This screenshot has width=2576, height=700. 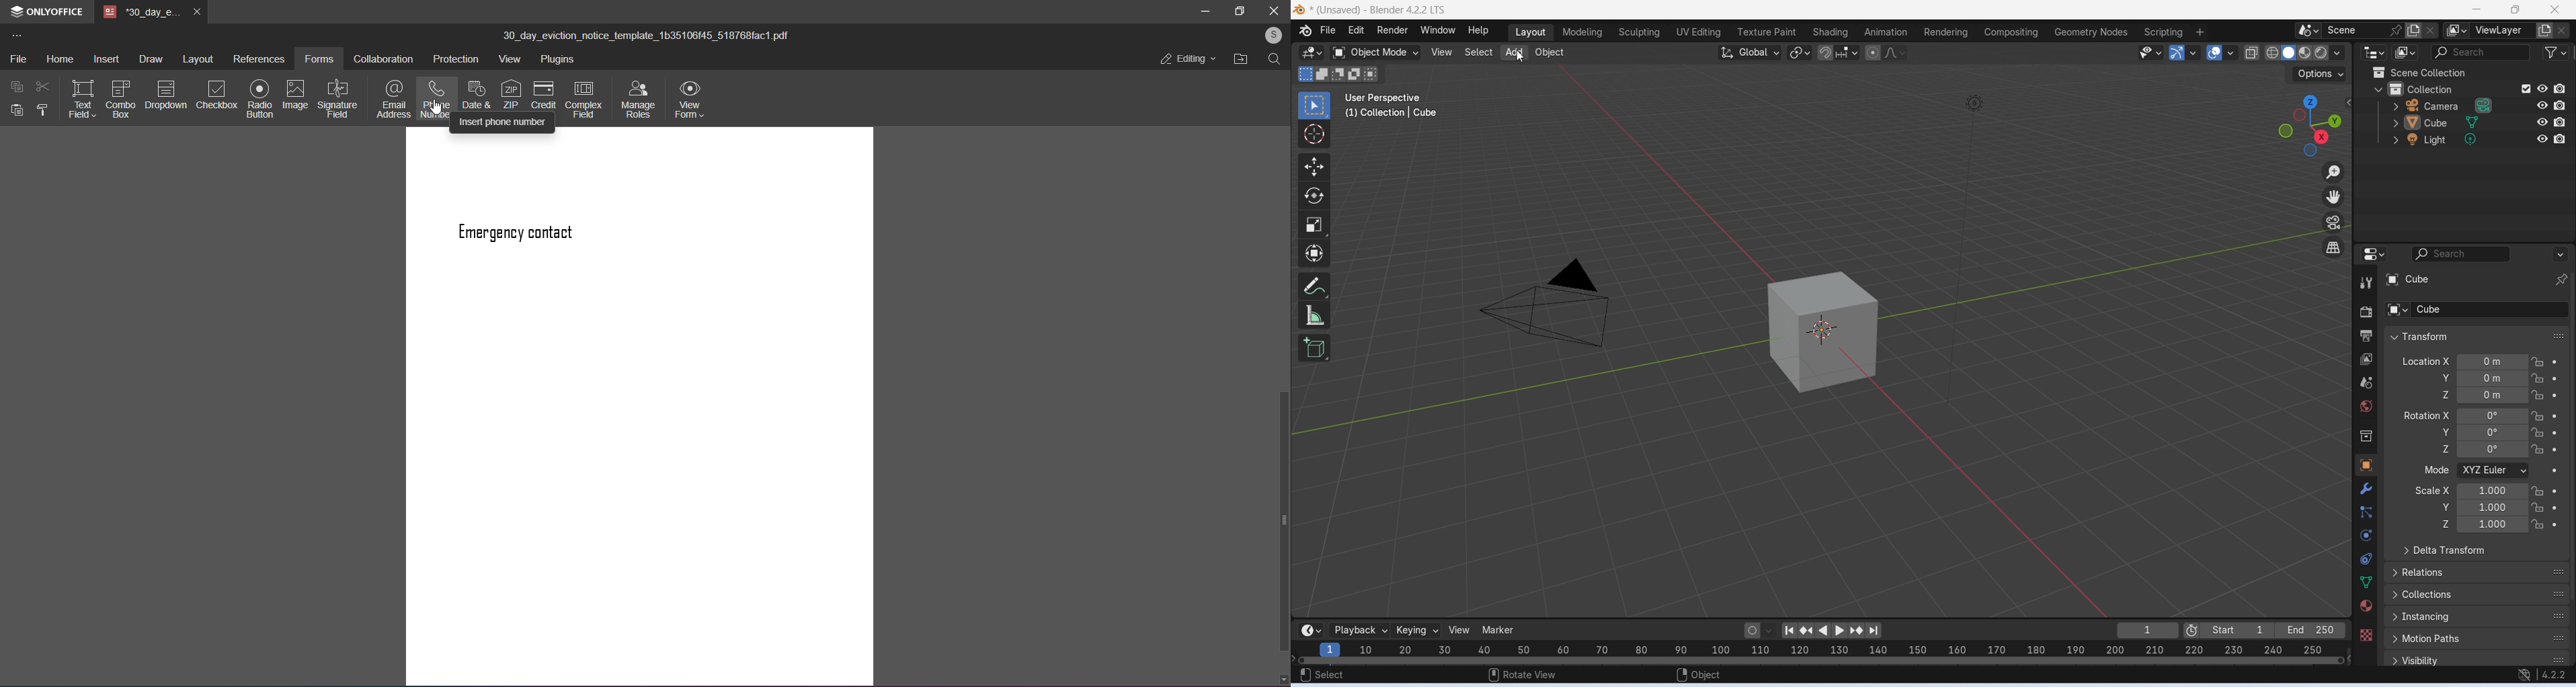 What do you see at coordinates (2477, 550) in the screenshot?
I see `delta transform` at bounding box center [2477, 550].